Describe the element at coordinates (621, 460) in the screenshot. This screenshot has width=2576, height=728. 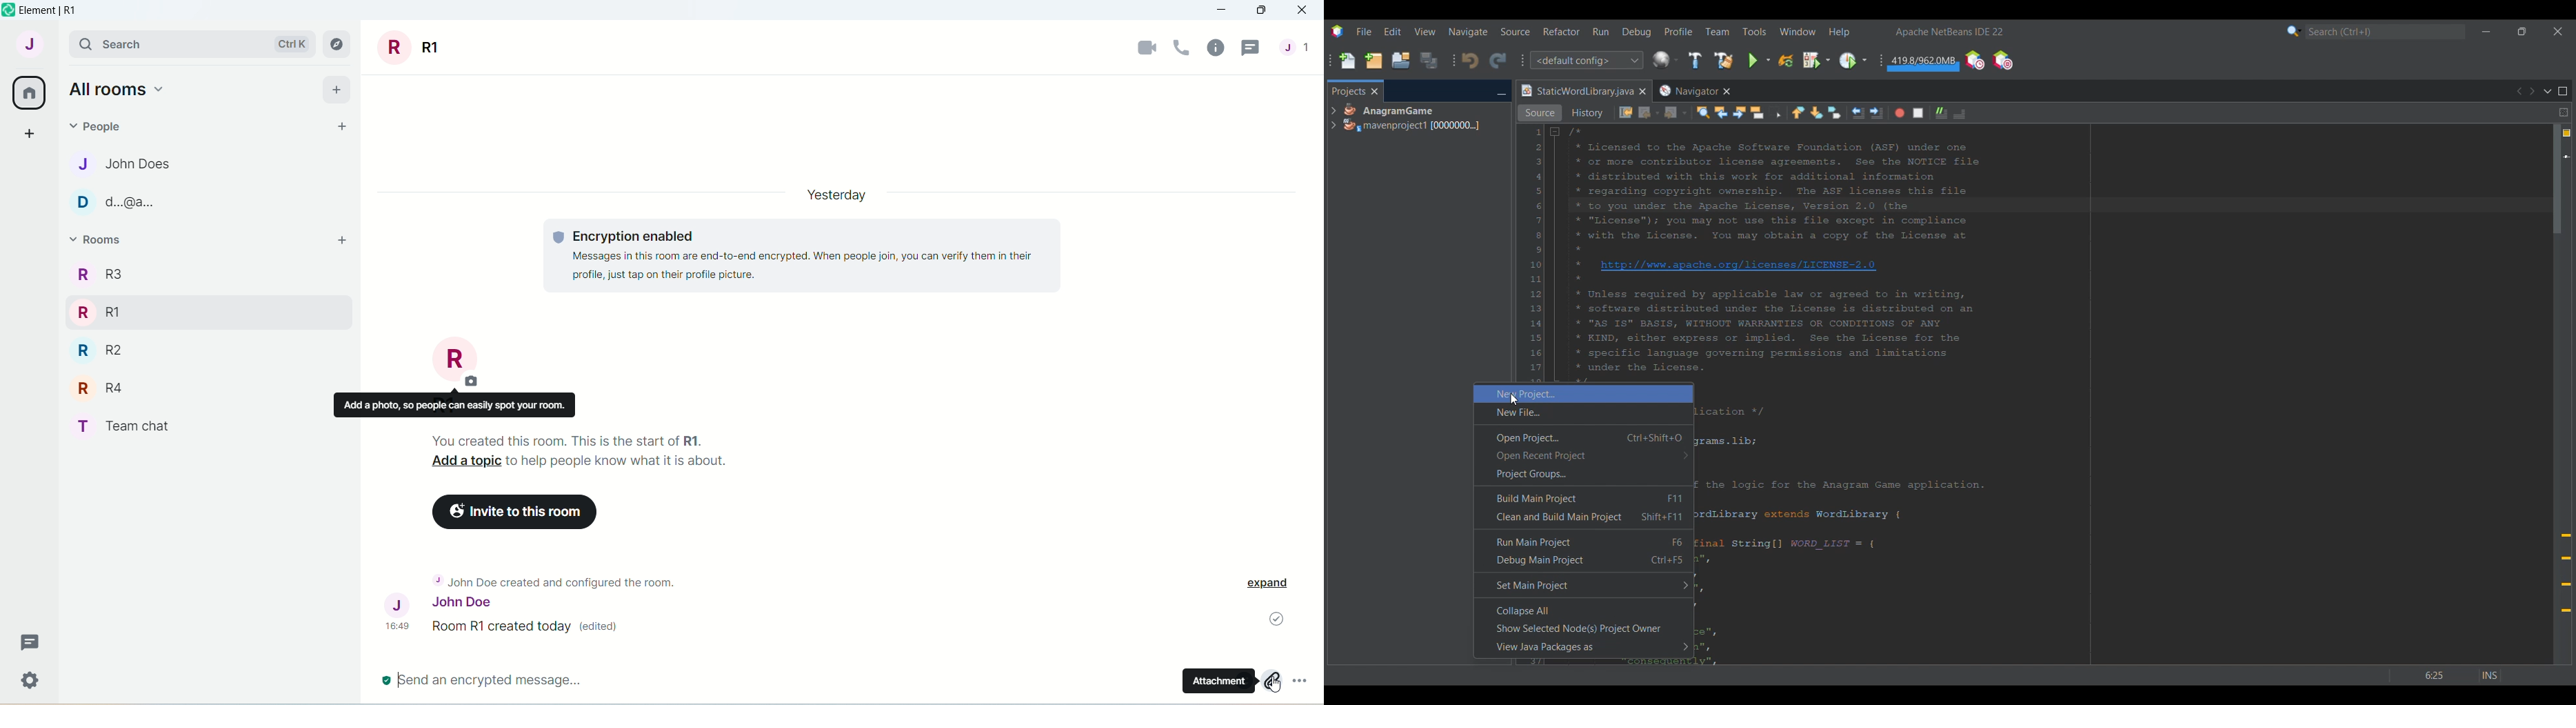
I see `to help people know what it is about.` at that location.